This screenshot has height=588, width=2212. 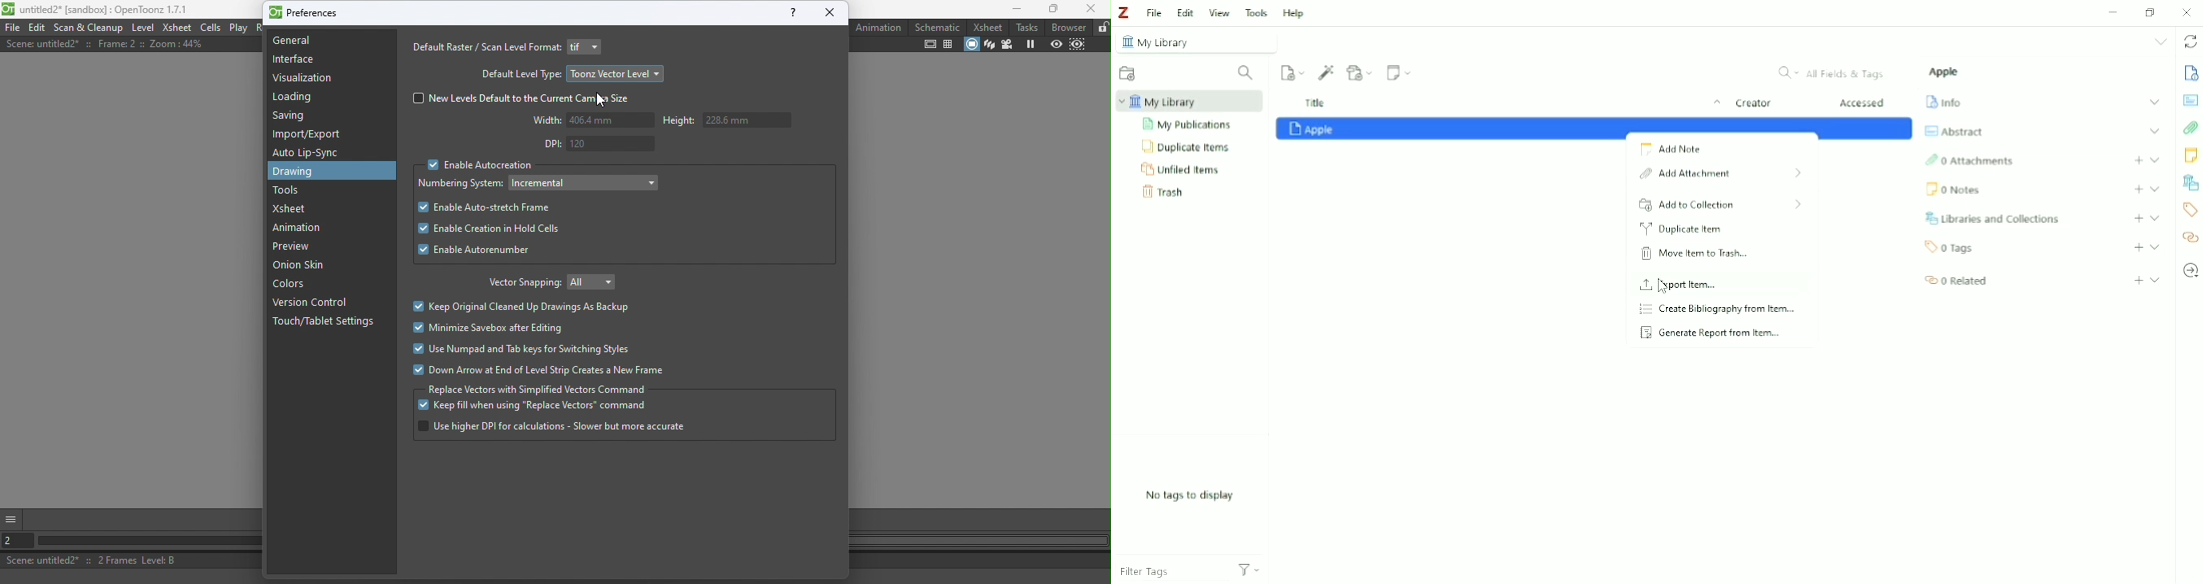 I want to click on Sync, so click(x=2189, y=42).